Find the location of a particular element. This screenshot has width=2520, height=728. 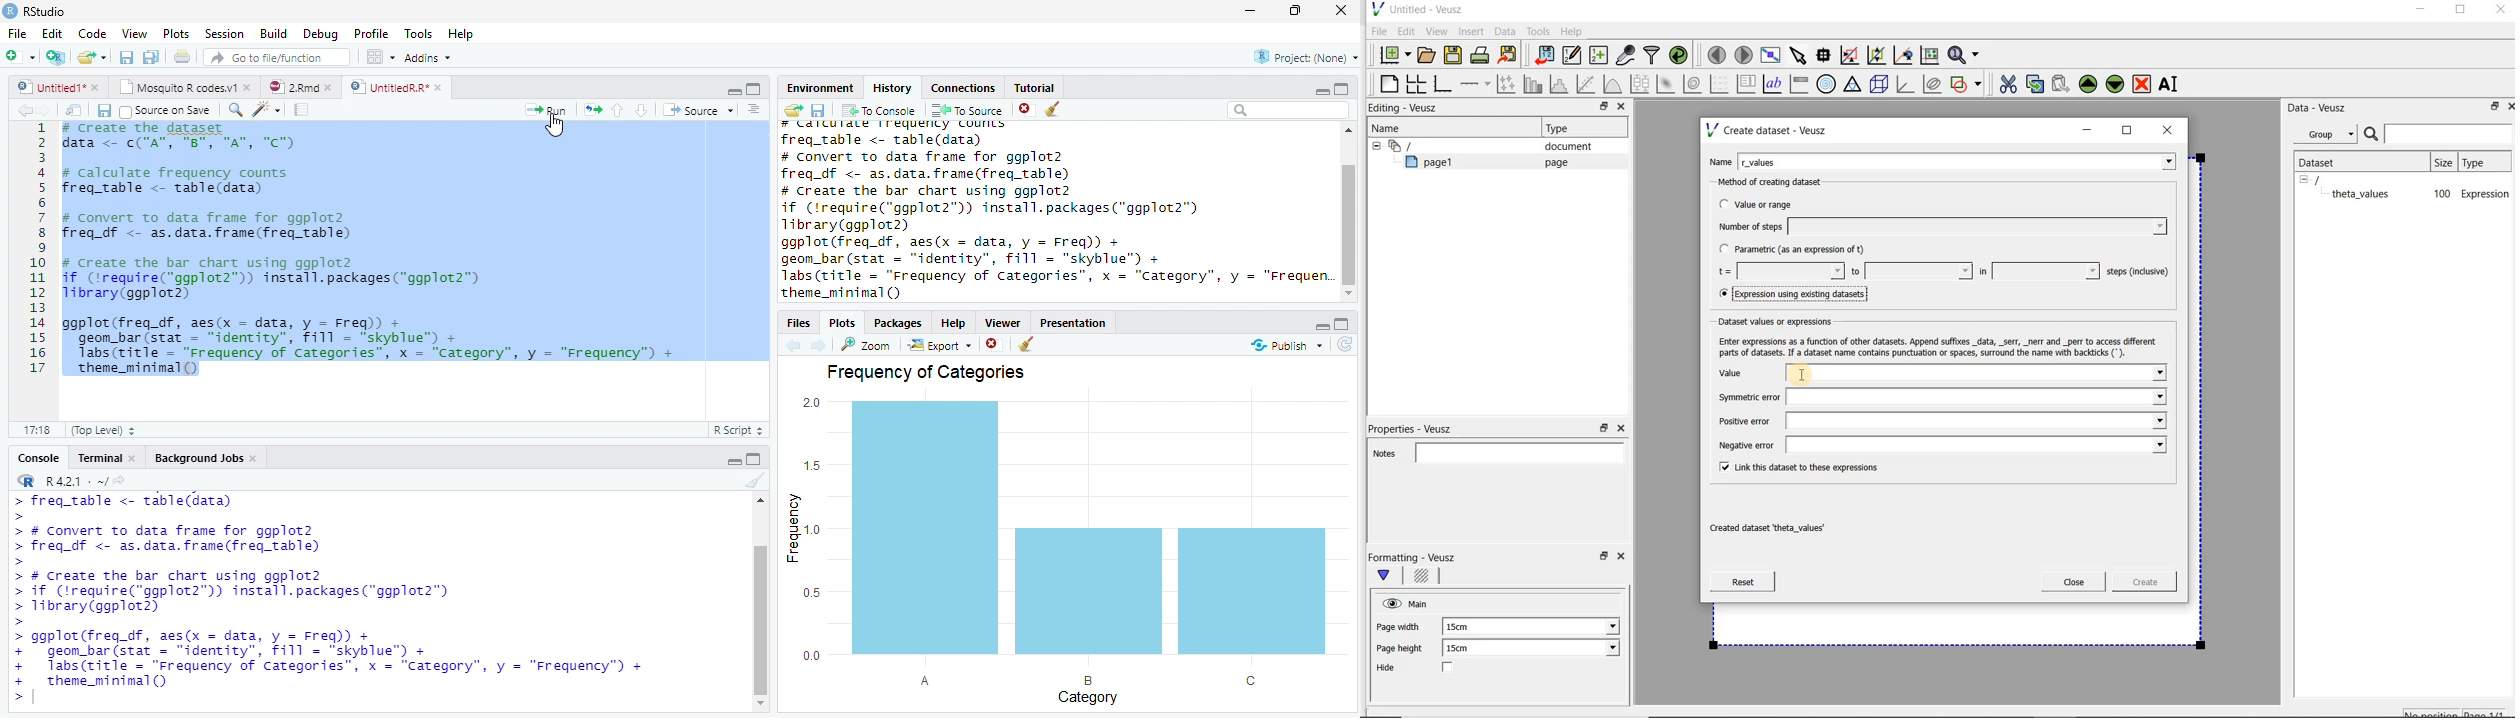

Console is located at coordinates (41, 457).